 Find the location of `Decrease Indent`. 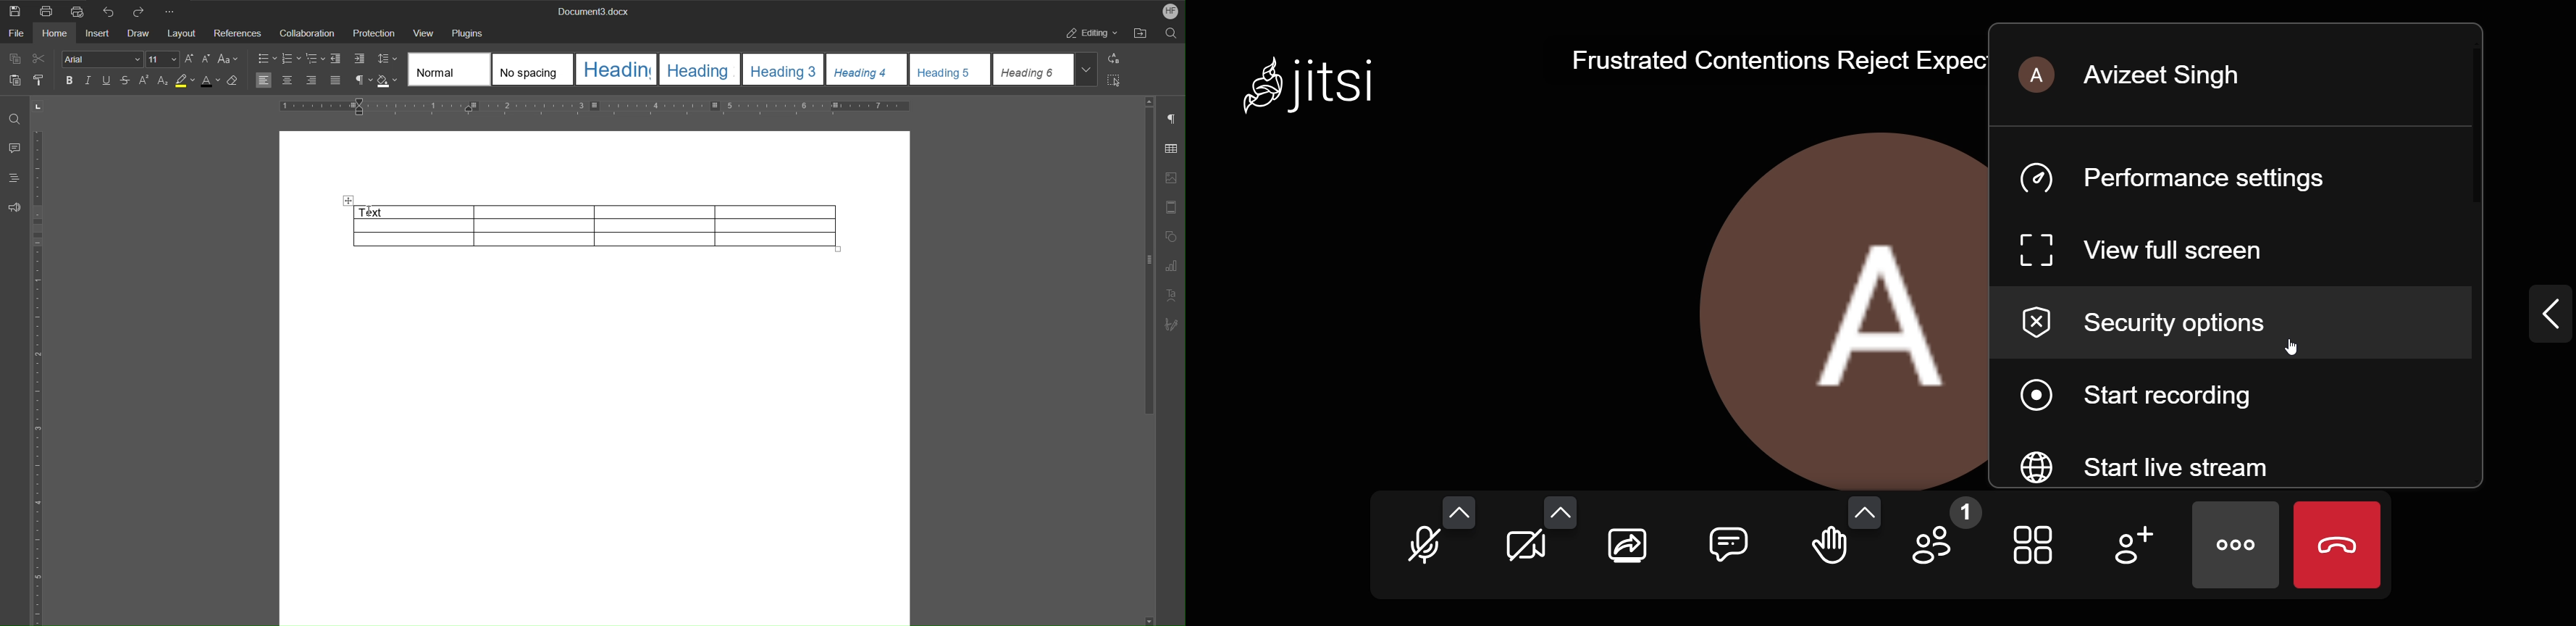

Decrease Indent is located at coordinates (338, 59).